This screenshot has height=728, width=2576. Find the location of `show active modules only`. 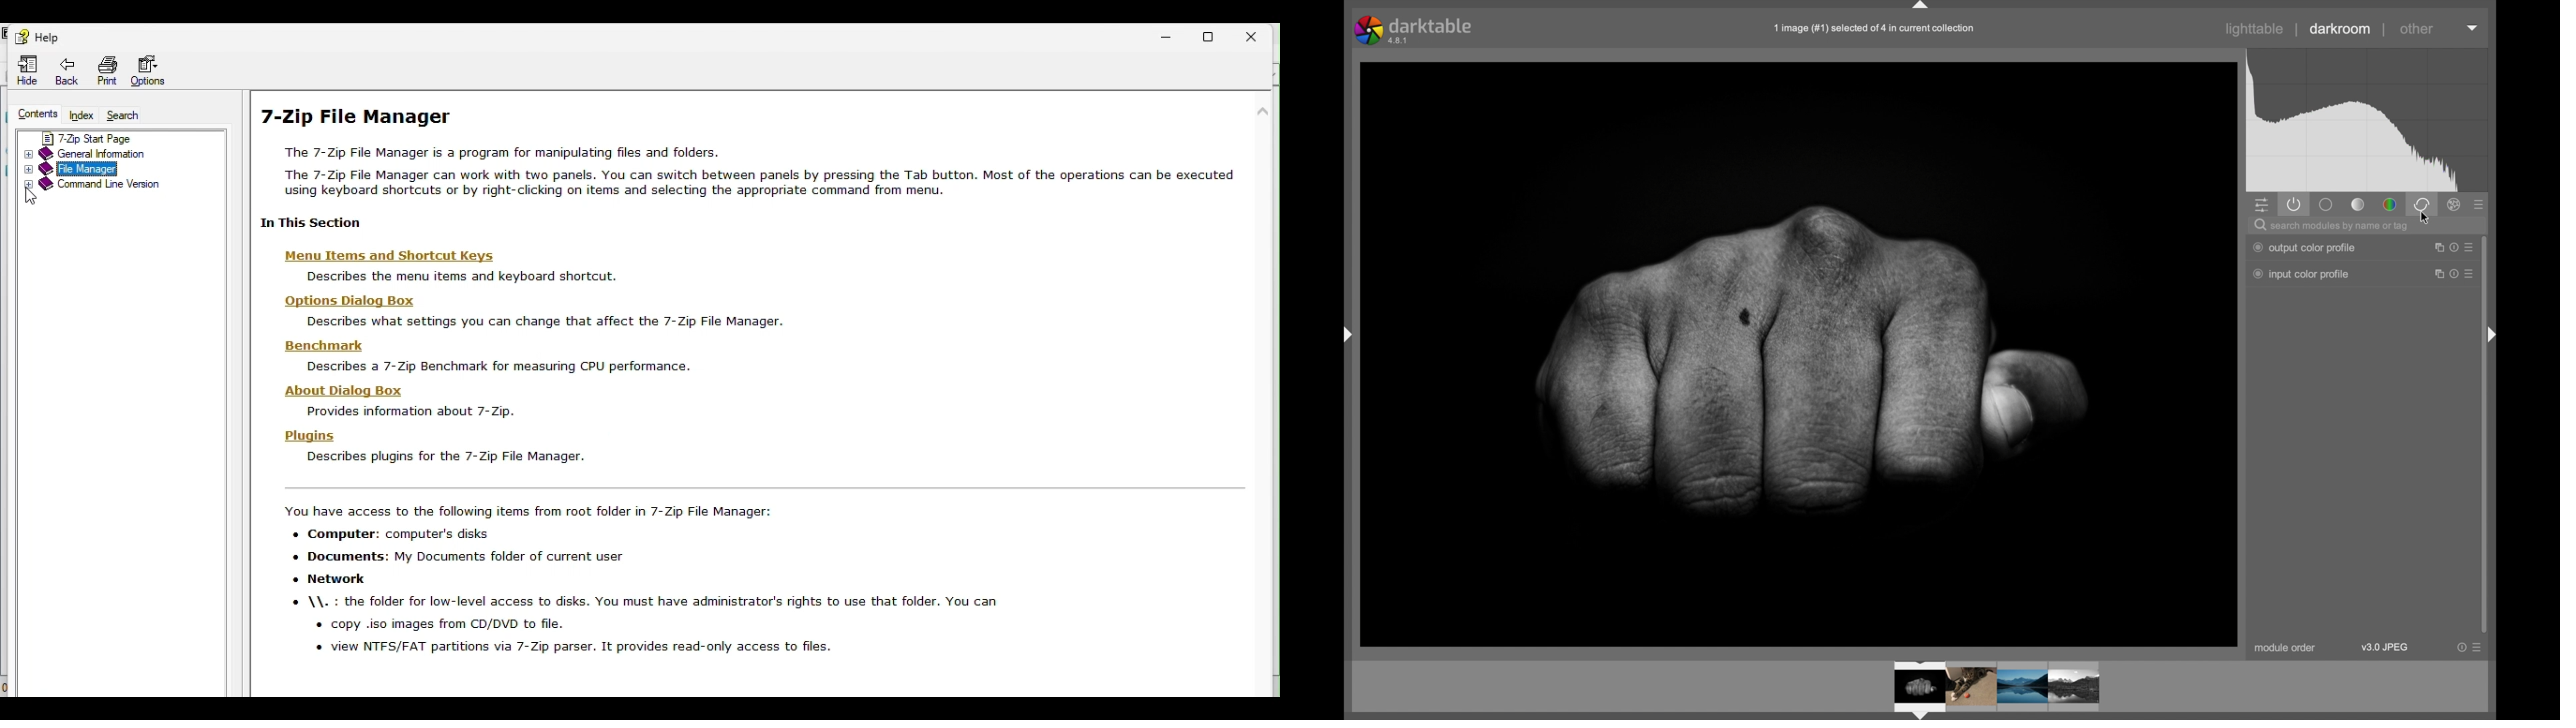

show active modules only is located at coordinates (2295, 204).